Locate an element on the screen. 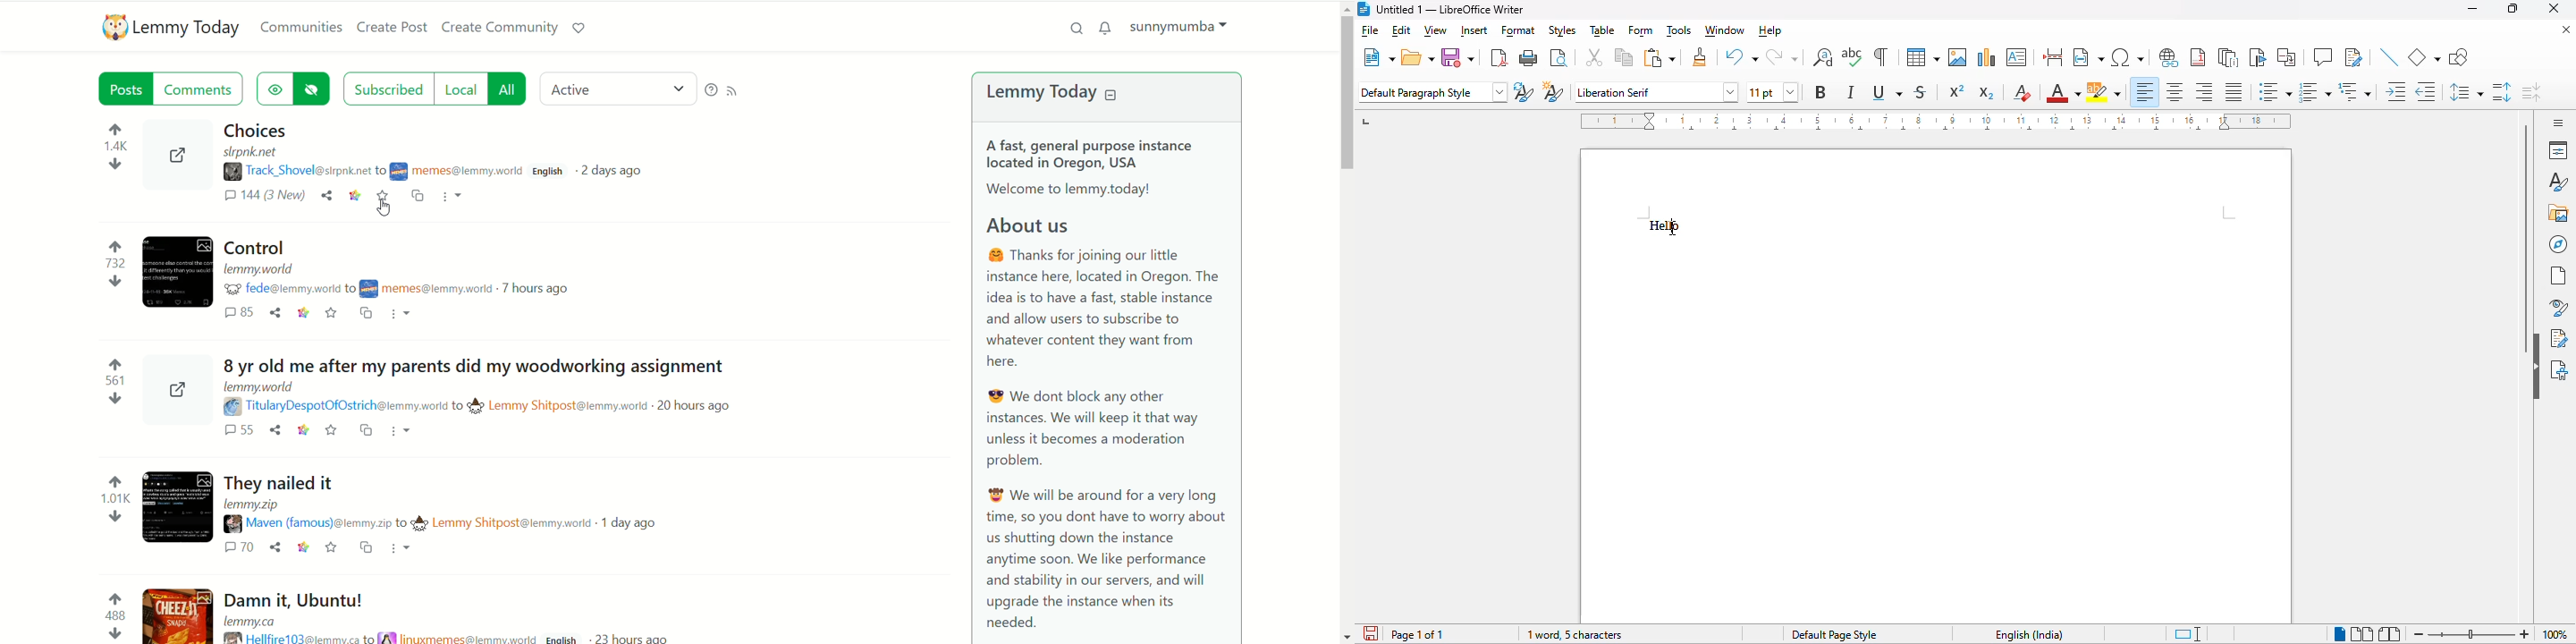 Image resolution: width=2576 pixels, height=644 pixels. share post is located at coordinates (171, 389).